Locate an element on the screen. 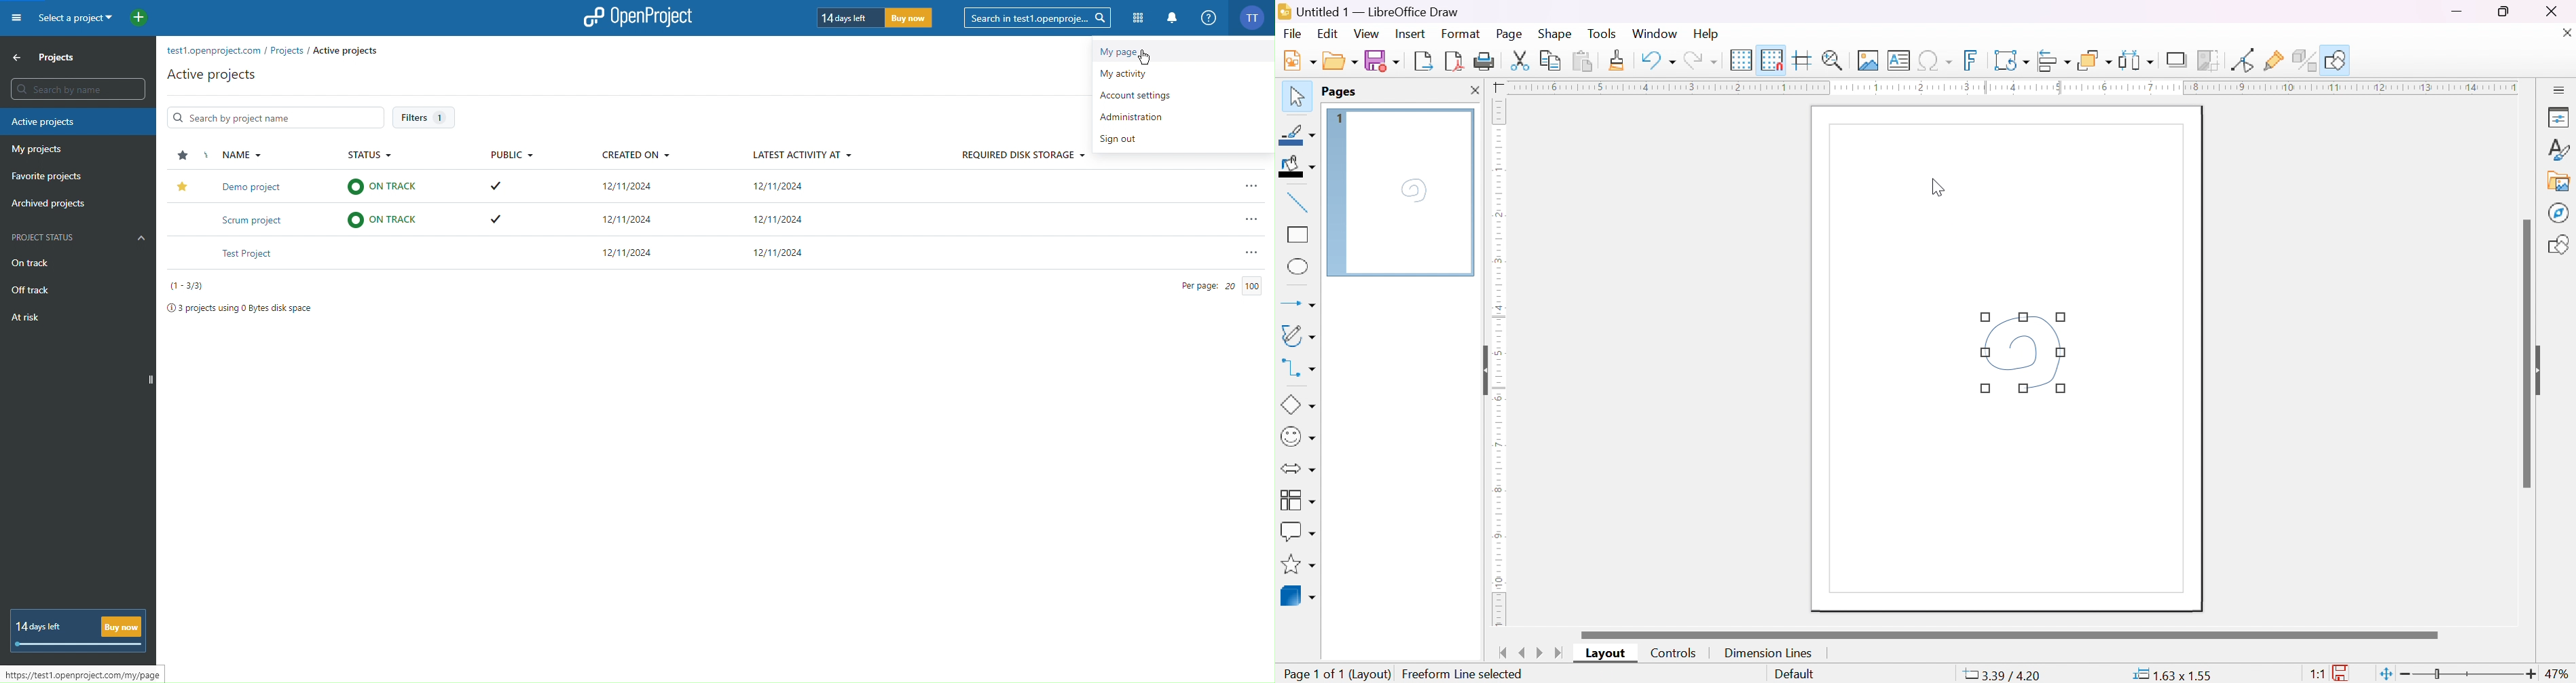 This screenshot has height=700, width=2576. rectangle is located at coordinates (1298, 233).